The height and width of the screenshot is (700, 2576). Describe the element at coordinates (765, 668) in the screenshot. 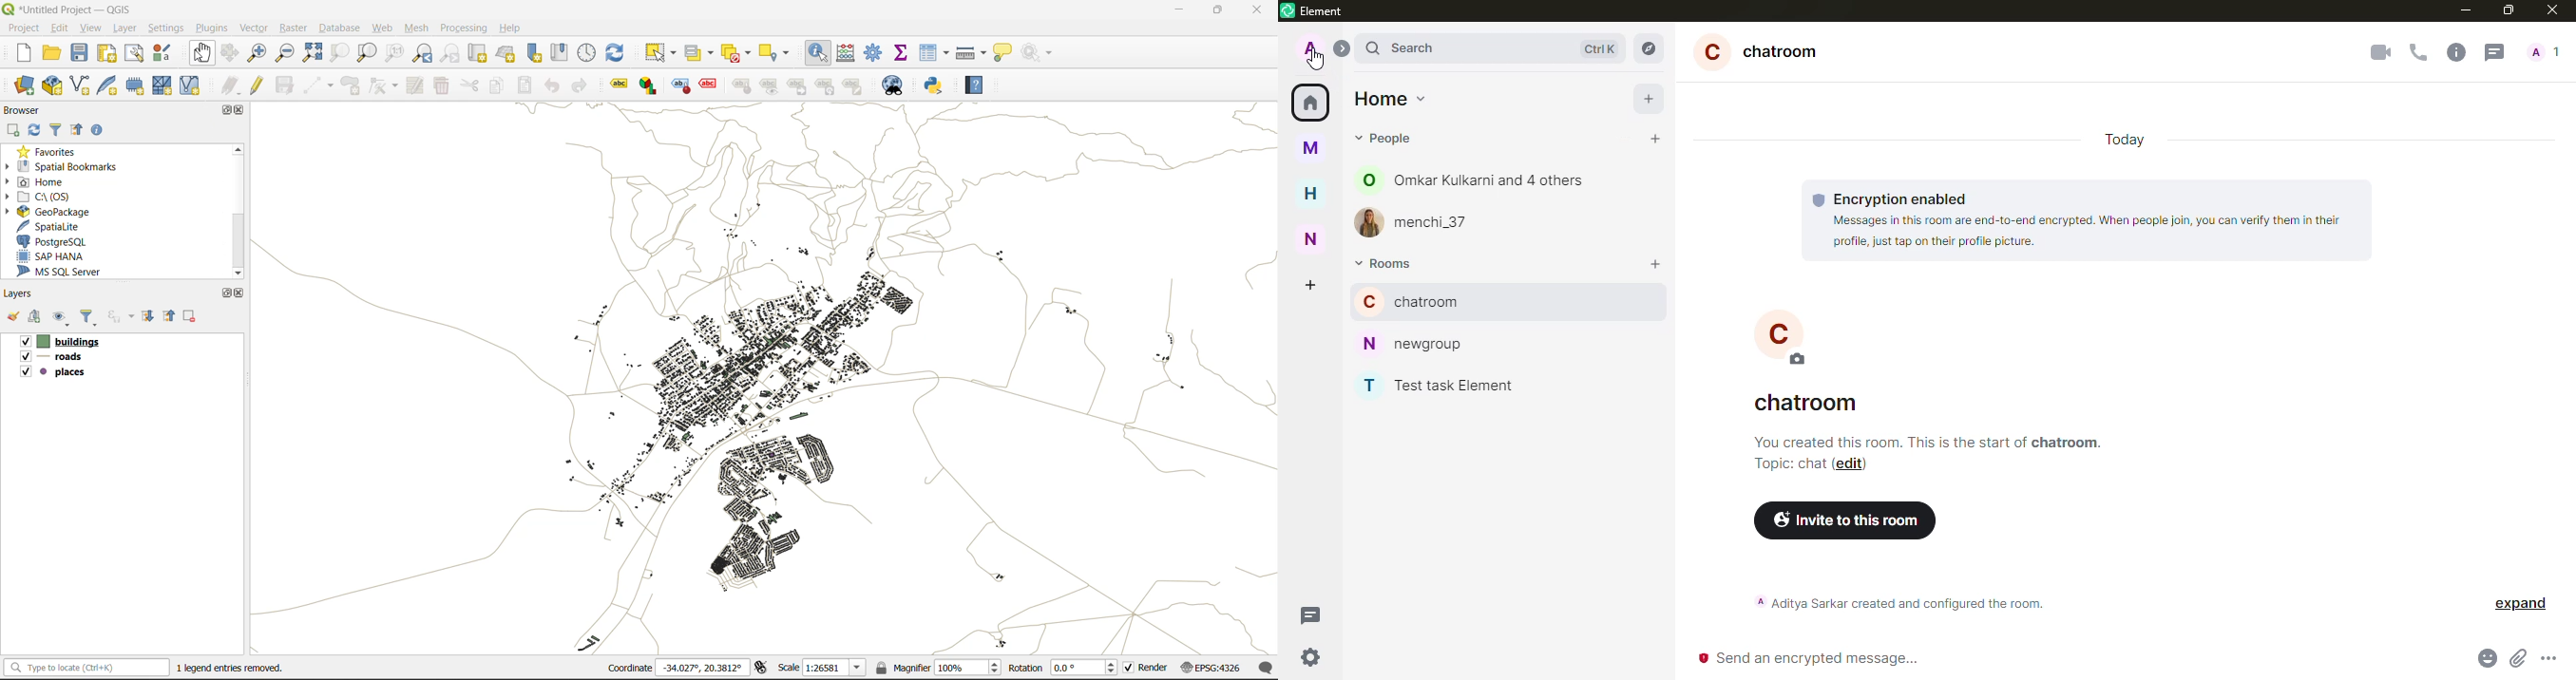

I see `toggle extensions` at that location.